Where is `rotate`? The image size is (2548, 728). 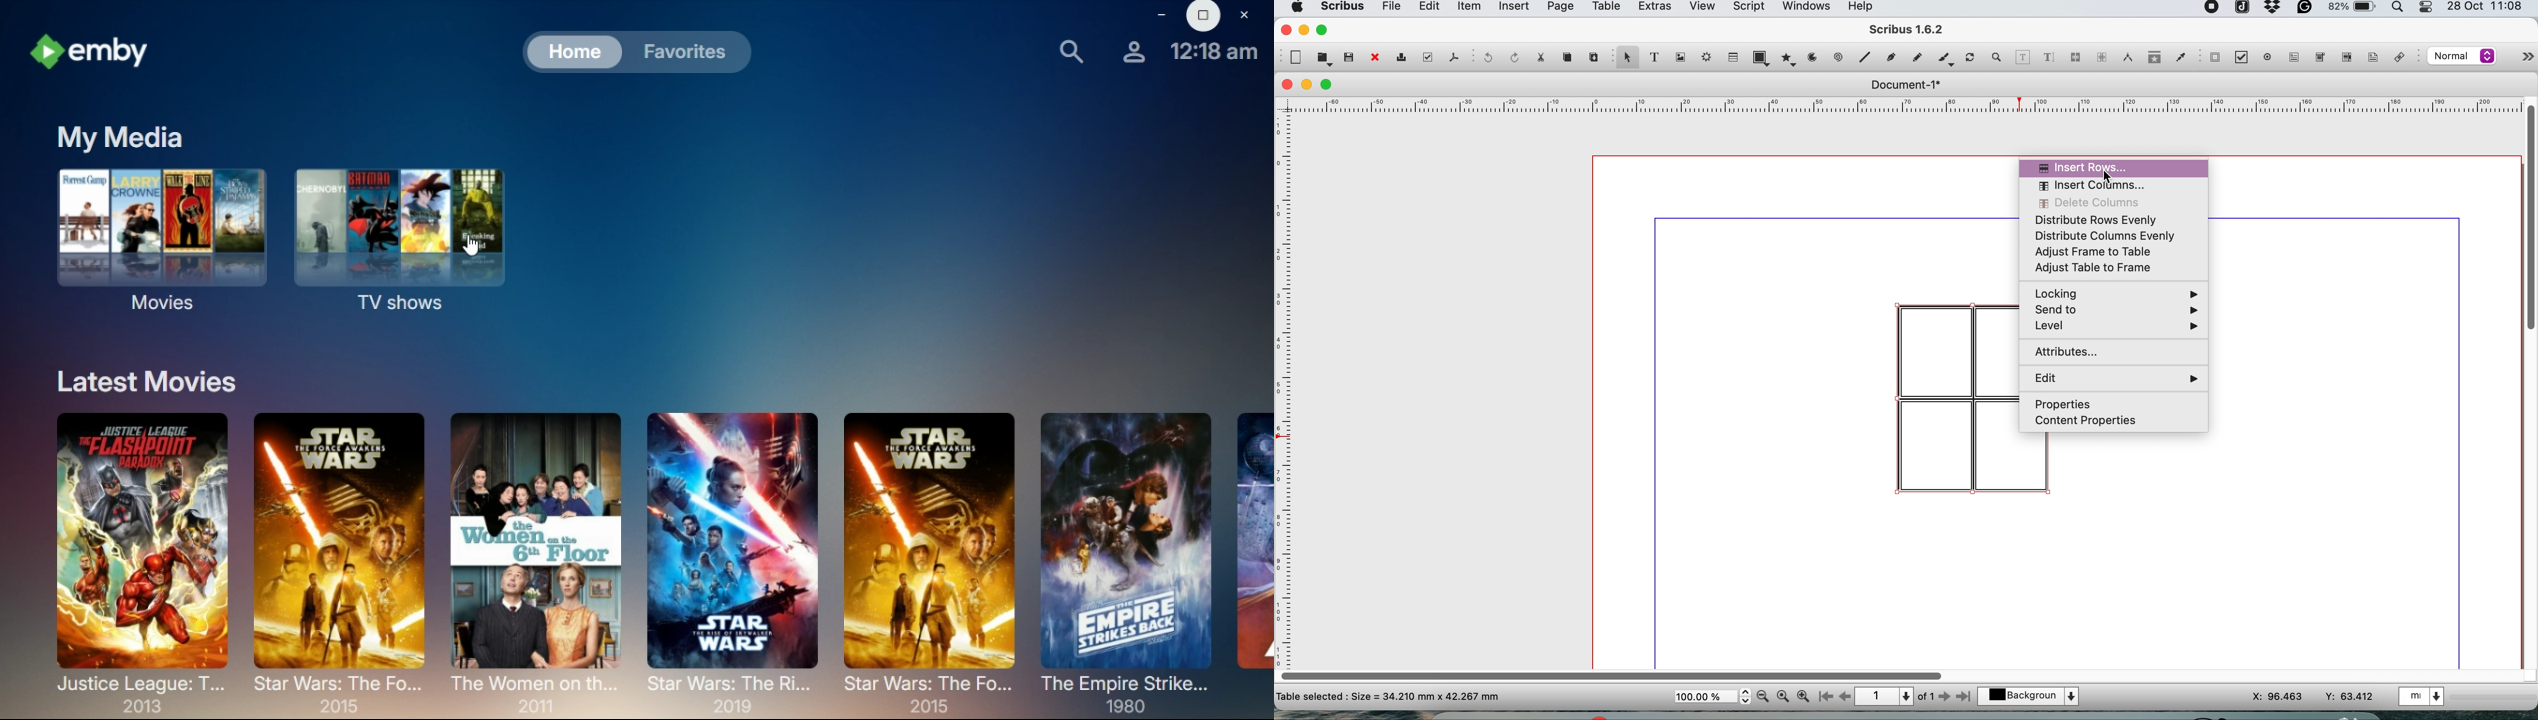 rotate is located at coordinates (1972, 58).